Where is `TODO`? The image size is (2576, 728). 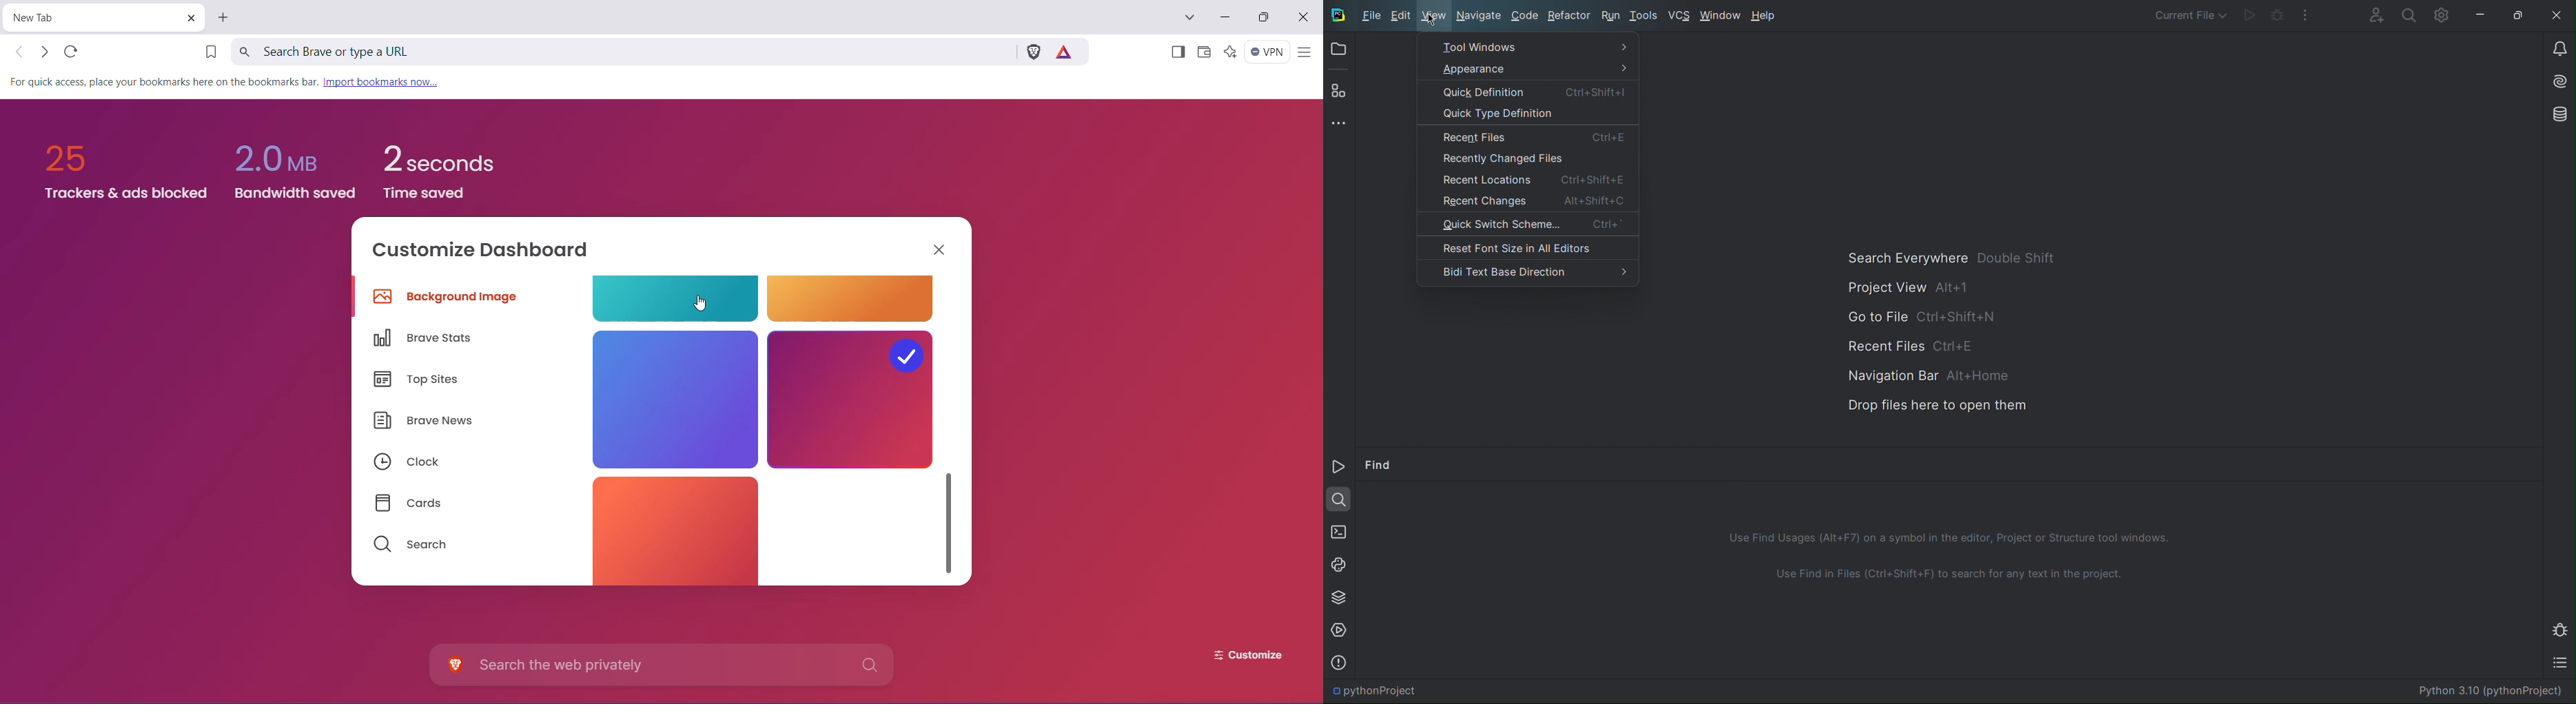
TODO is located at coordinates (2563, 665).